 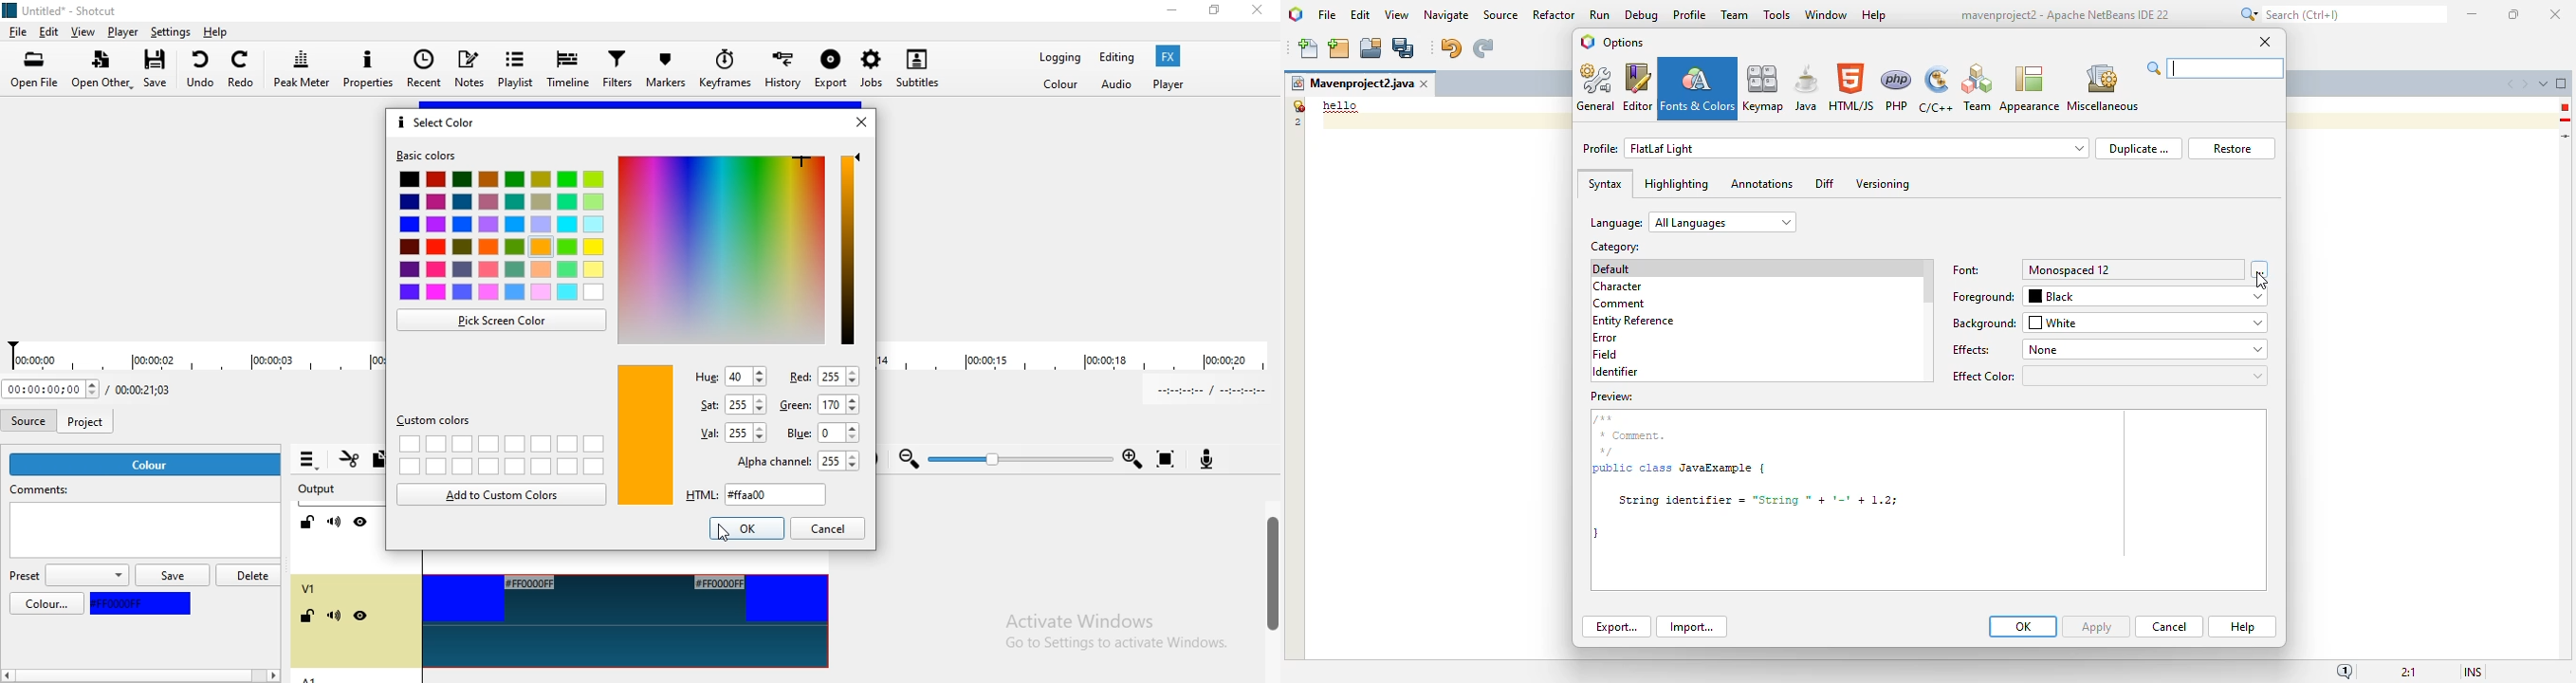 I want to click on Subtitles, so click(x=922, y=69).